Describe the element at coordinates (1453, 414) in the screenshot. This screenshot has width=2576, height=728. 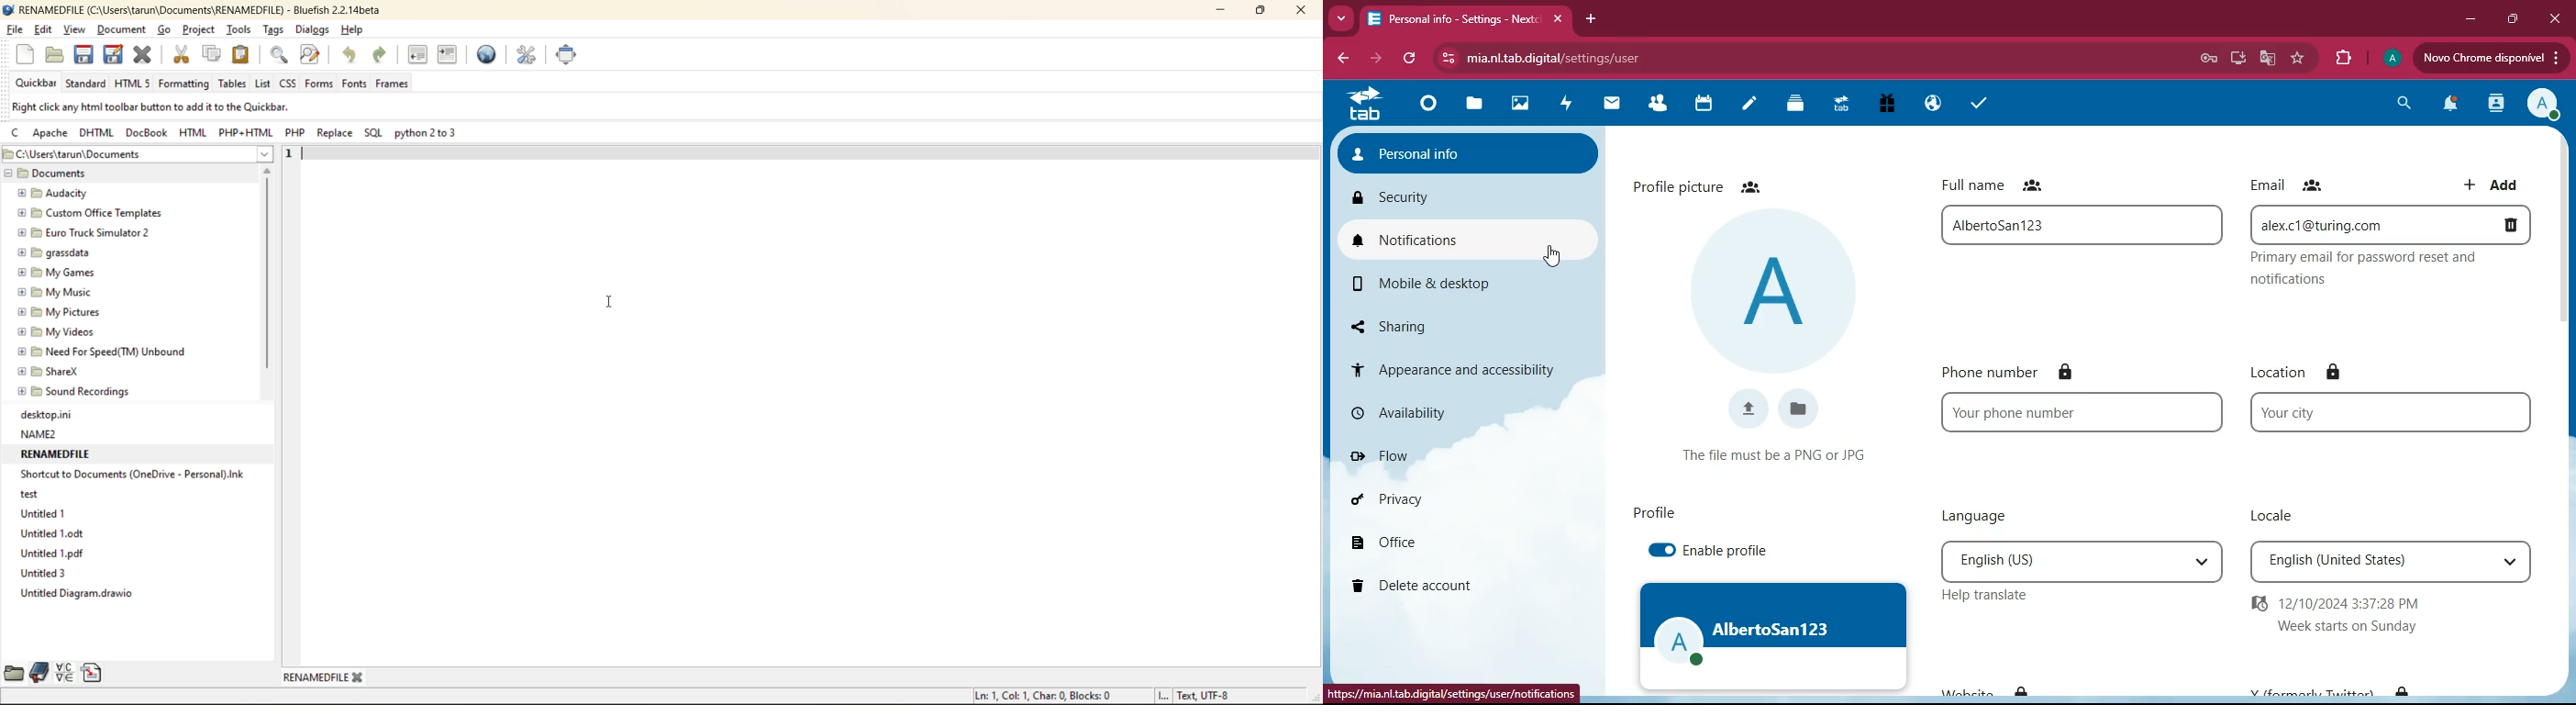
I see `availiability` at that location.